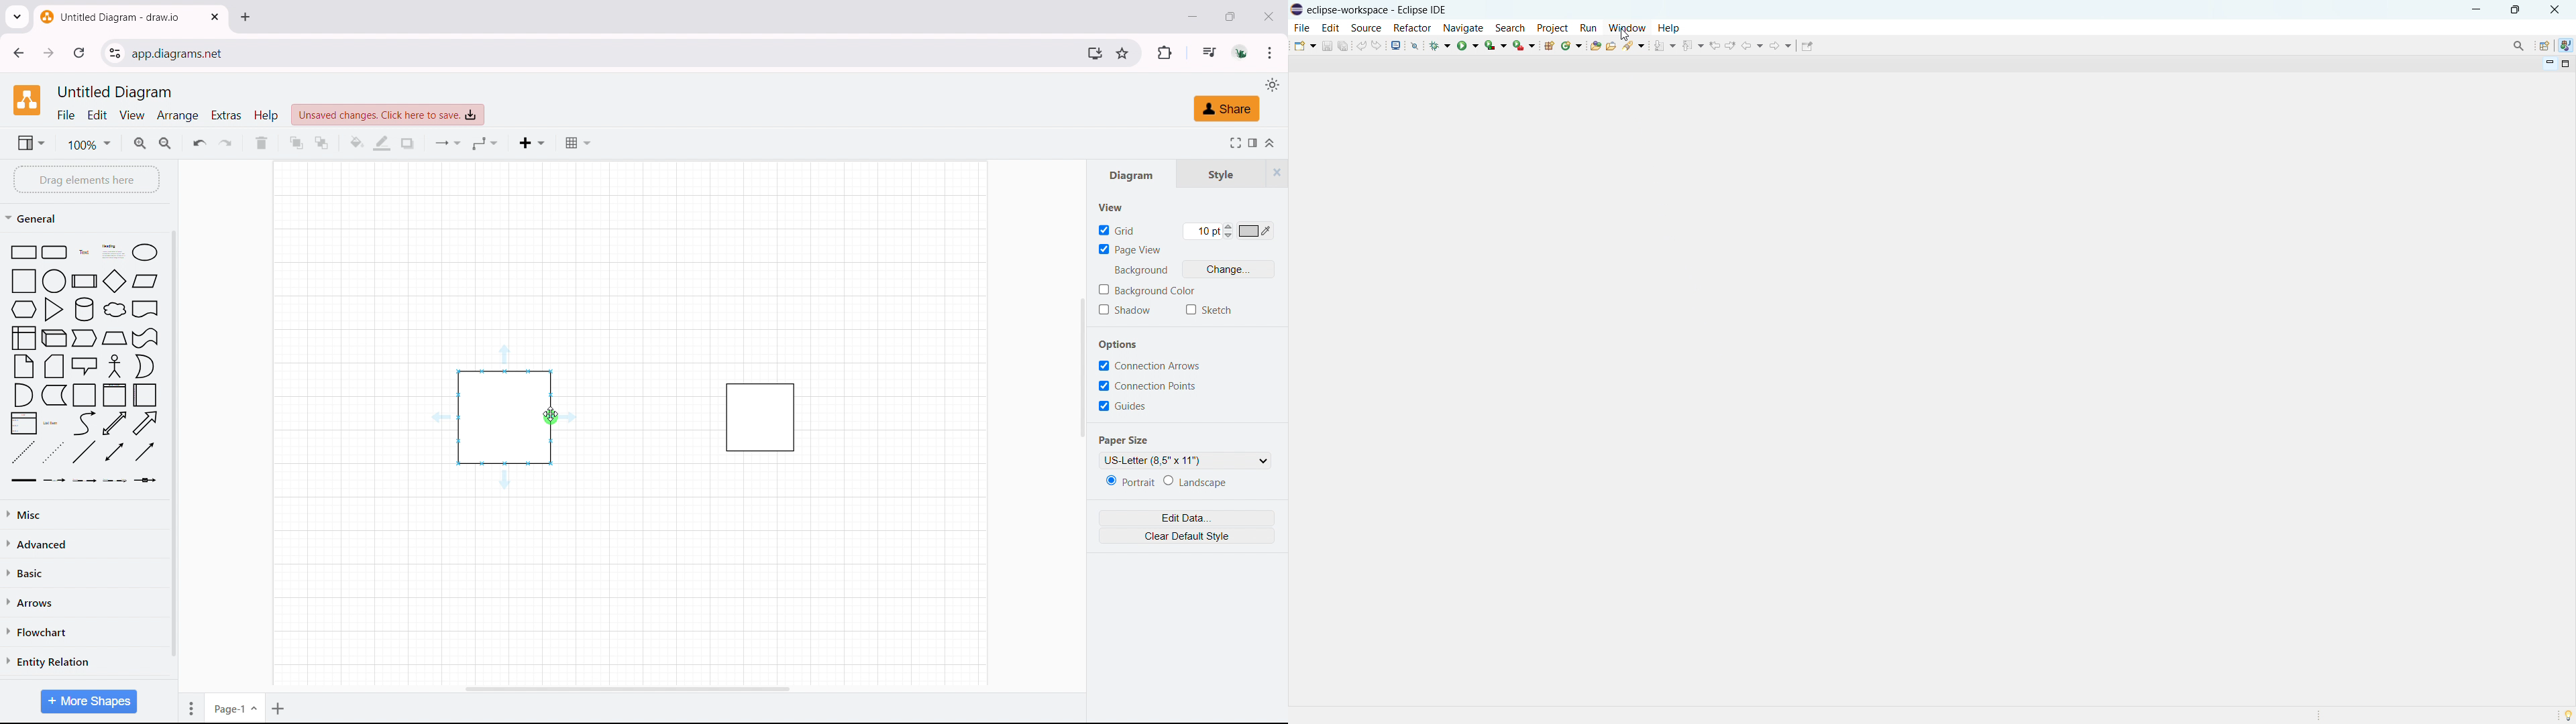 The image size is (2576, 728). Describe the element at coordinates (550, 414) in the screenshot. I see `cursor` at that location.